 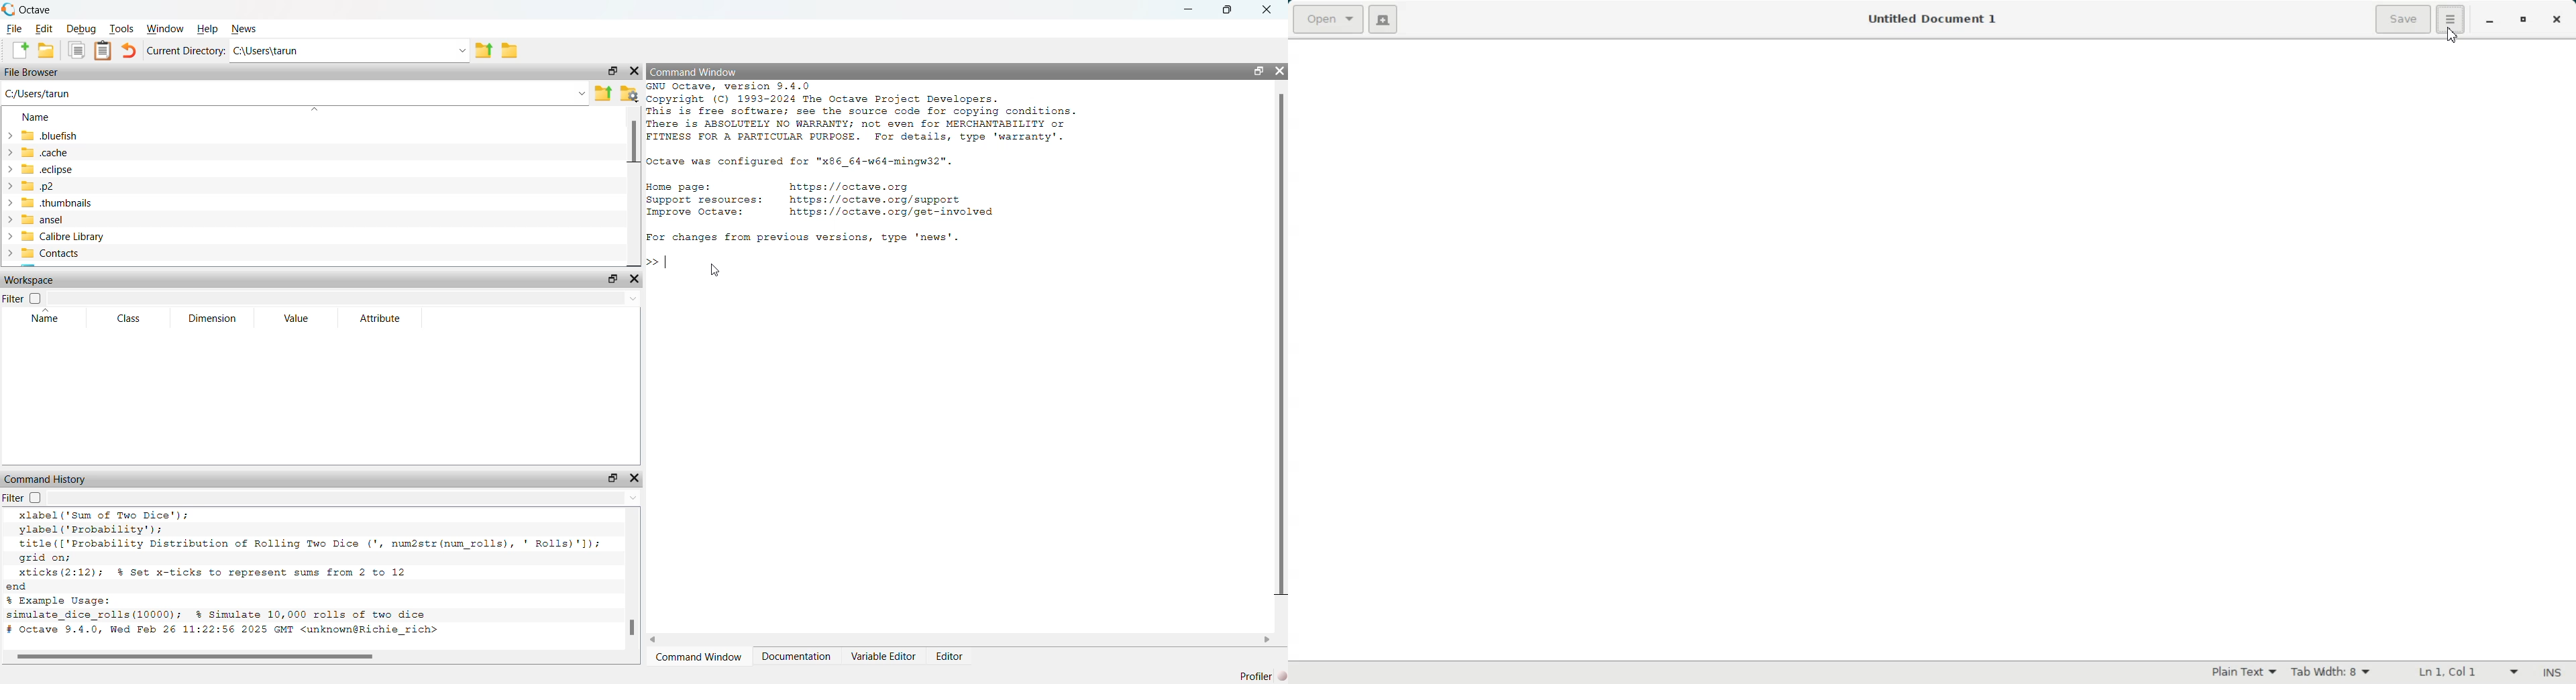 I want to click on Filter, so click(x=21, y=298).